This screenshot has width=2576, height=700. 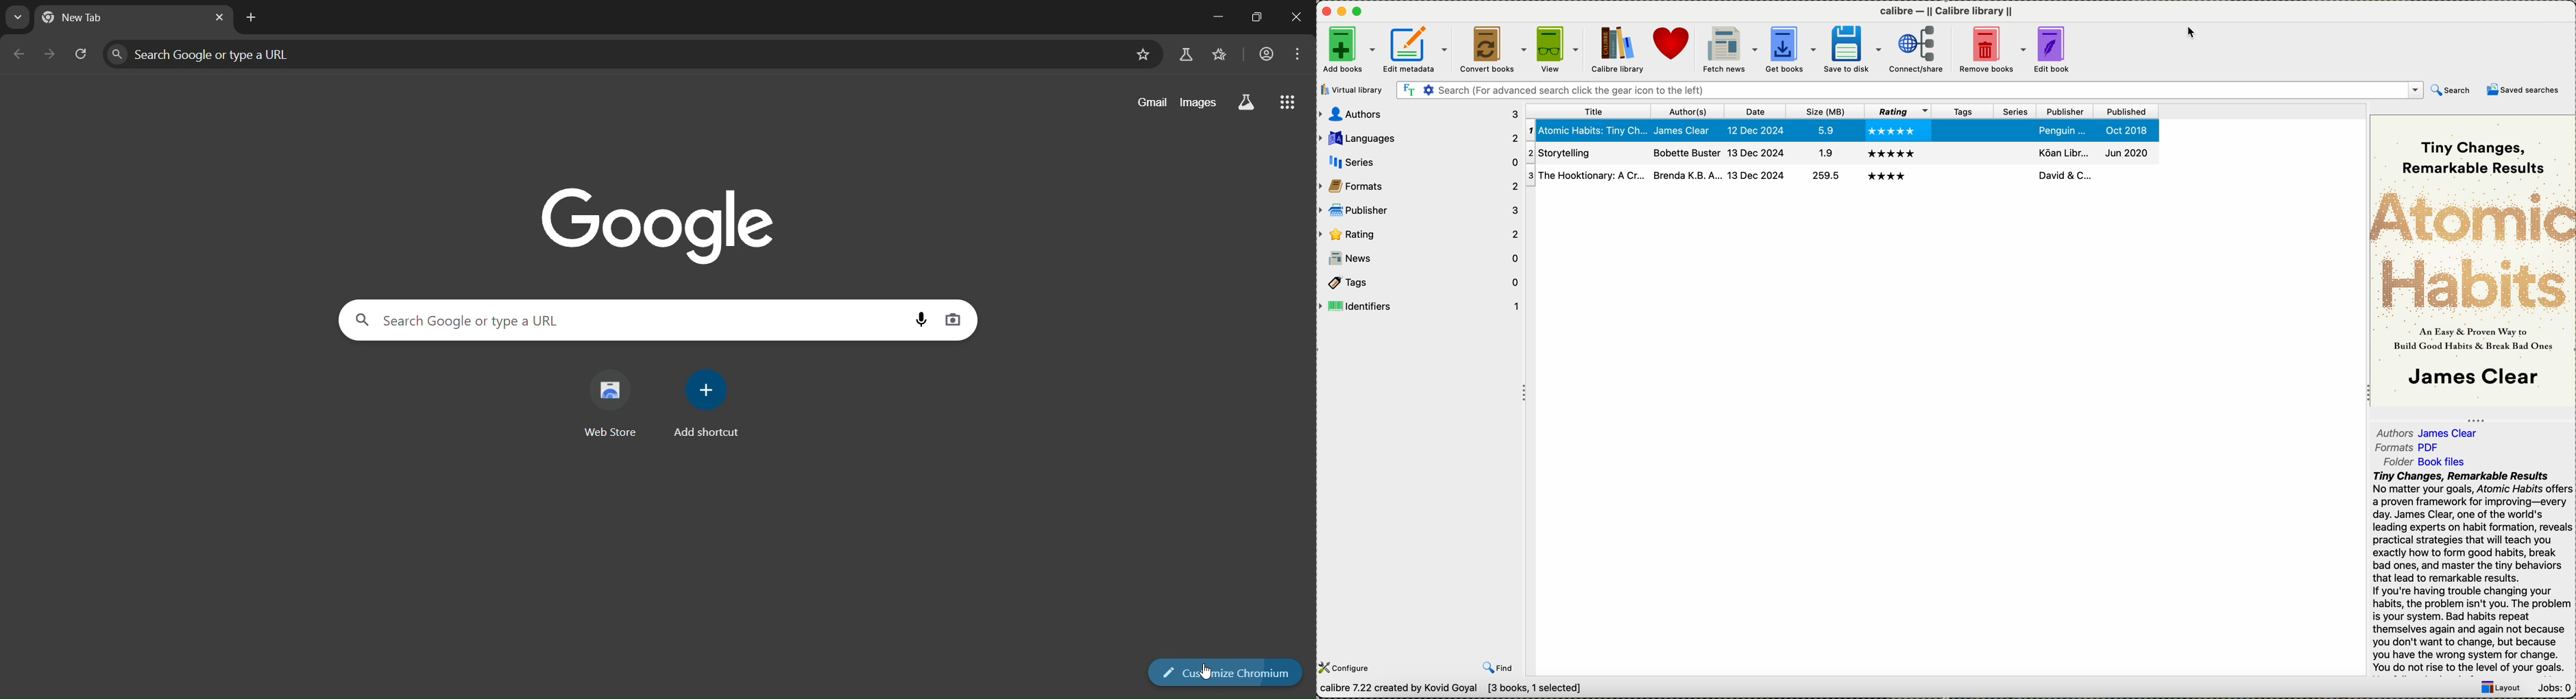 I want to click on formats, so click(x=1419, y=185).